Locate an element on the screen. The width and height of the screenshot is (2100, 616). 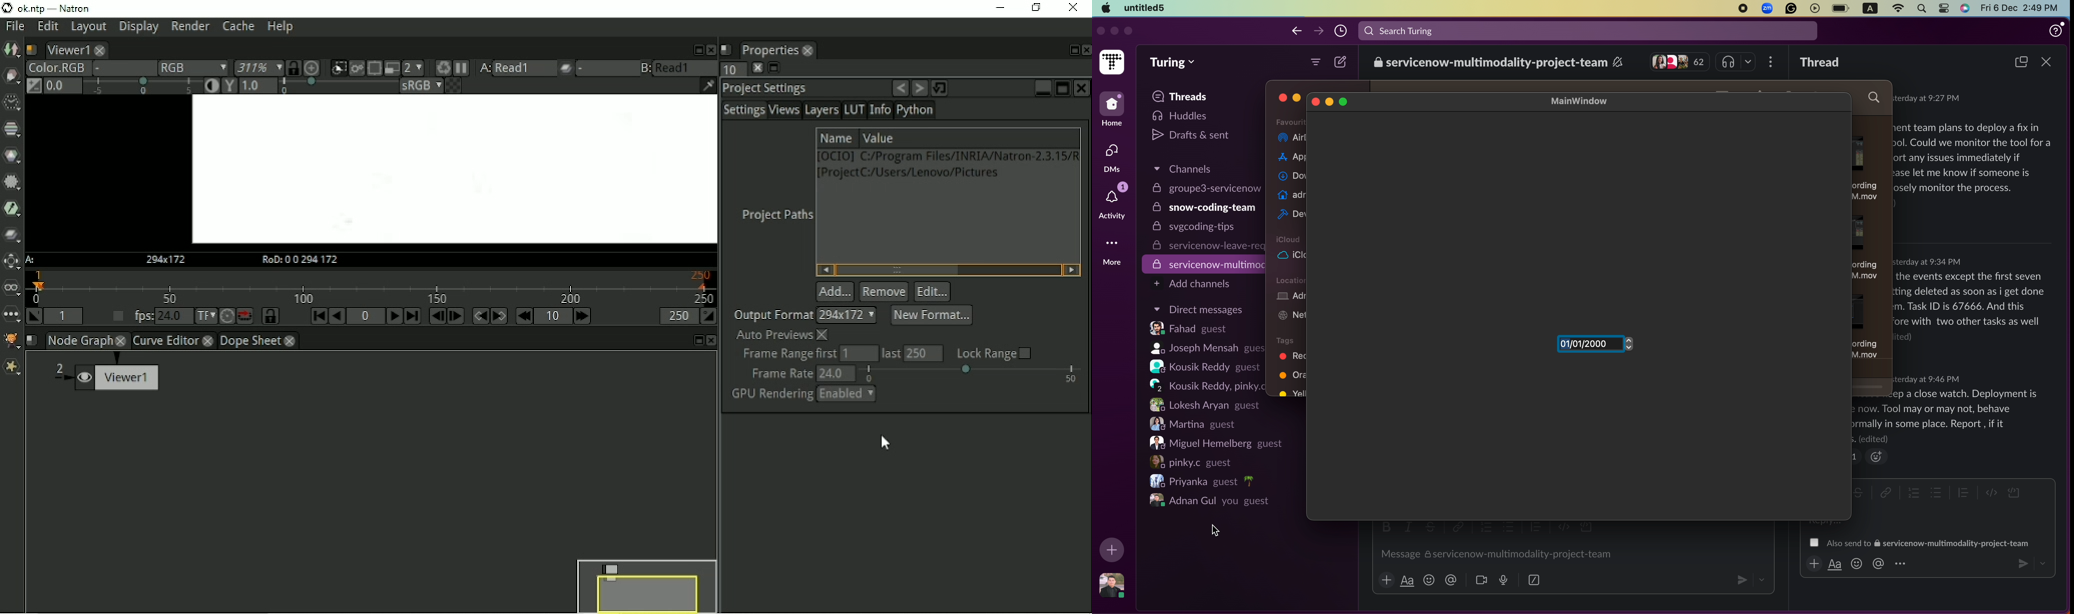
emoji is located at coordinates (1857, 564).